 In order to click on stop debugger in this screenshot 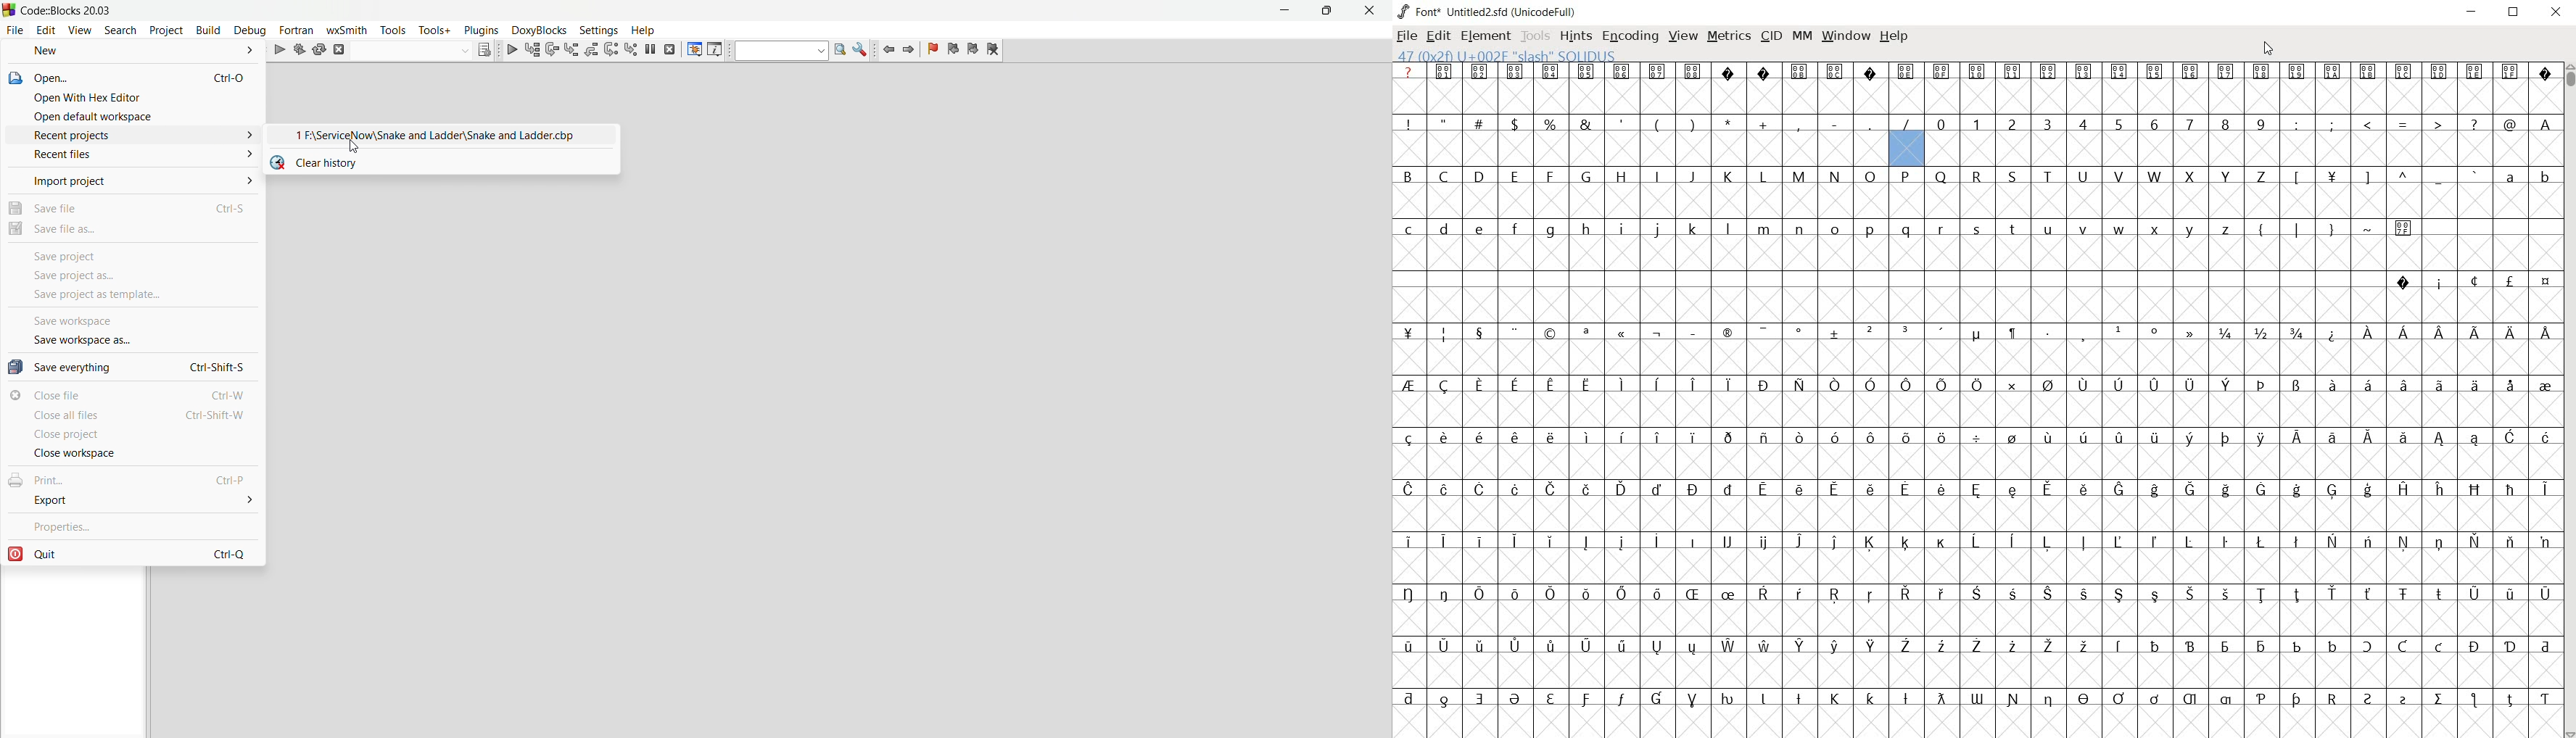, I will do `click(669, 50)`.